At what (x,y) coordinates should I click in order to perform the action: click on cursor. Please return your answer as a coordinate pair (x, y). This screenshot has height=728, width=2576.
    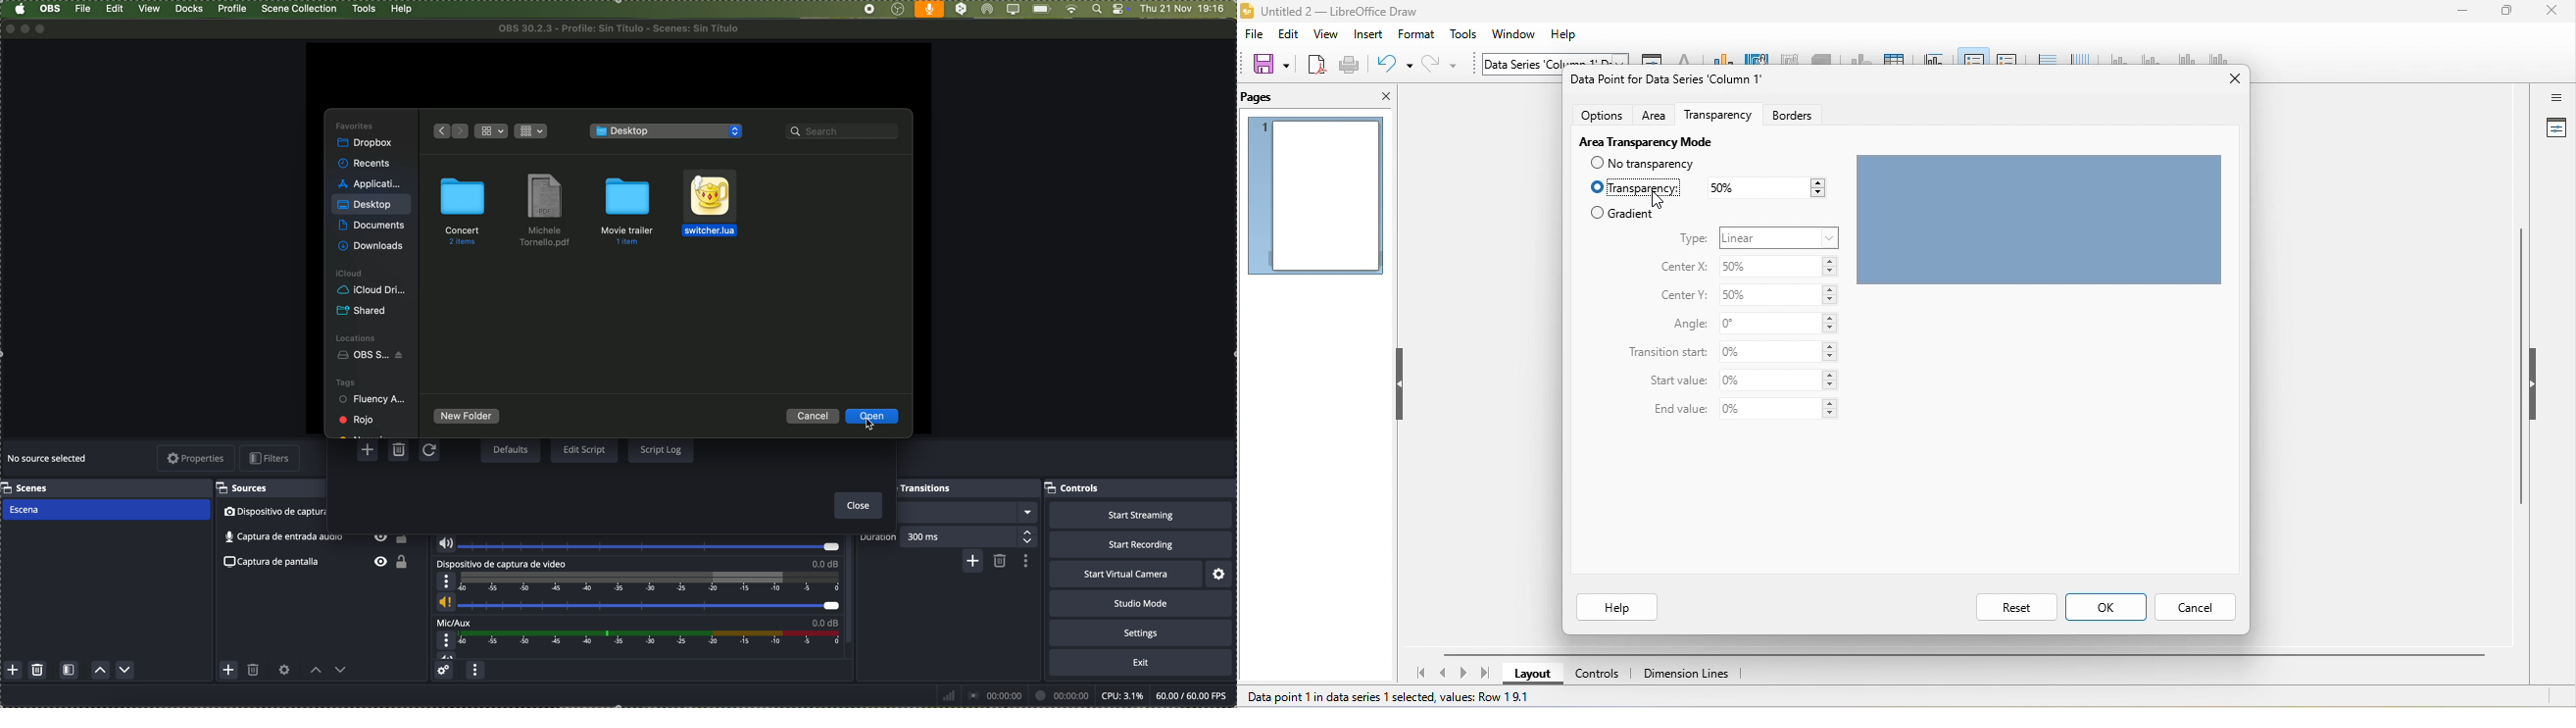
    Looking at the image, I should click on (869, 426).